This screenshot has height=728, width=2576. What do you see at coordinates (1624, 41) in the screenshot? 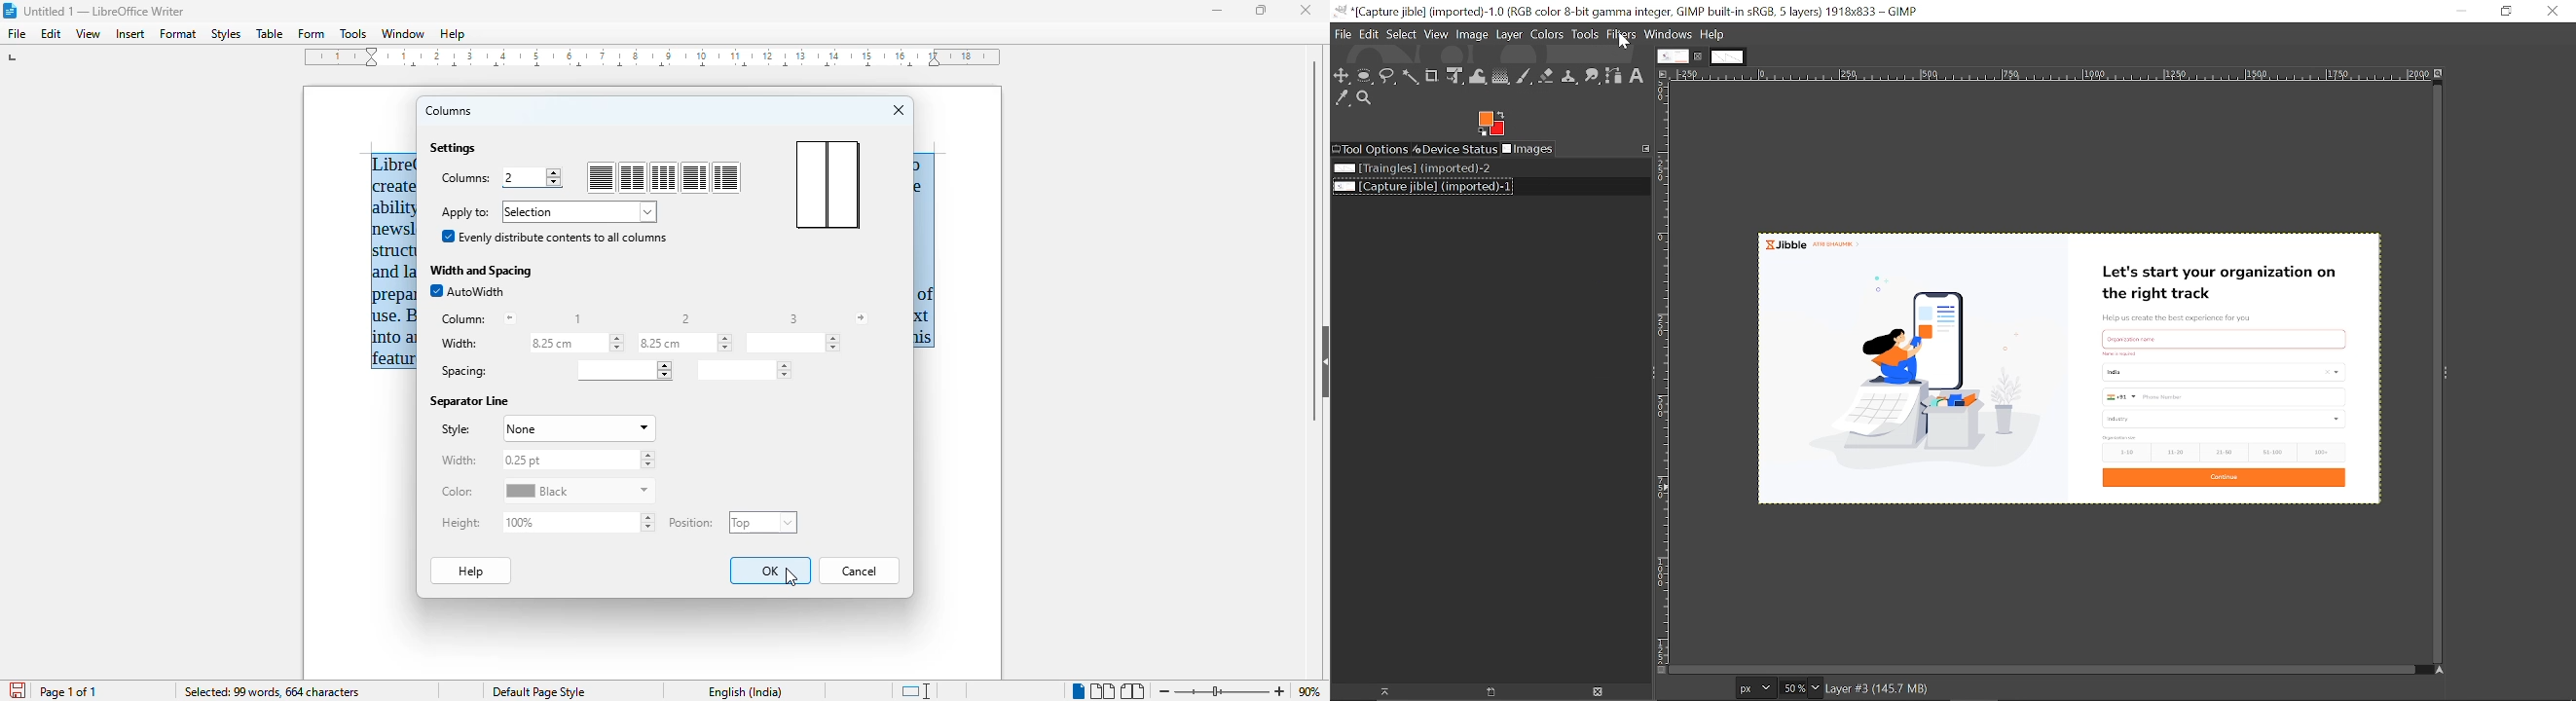
I see `Cursor` at bounding box center [1624, 41].